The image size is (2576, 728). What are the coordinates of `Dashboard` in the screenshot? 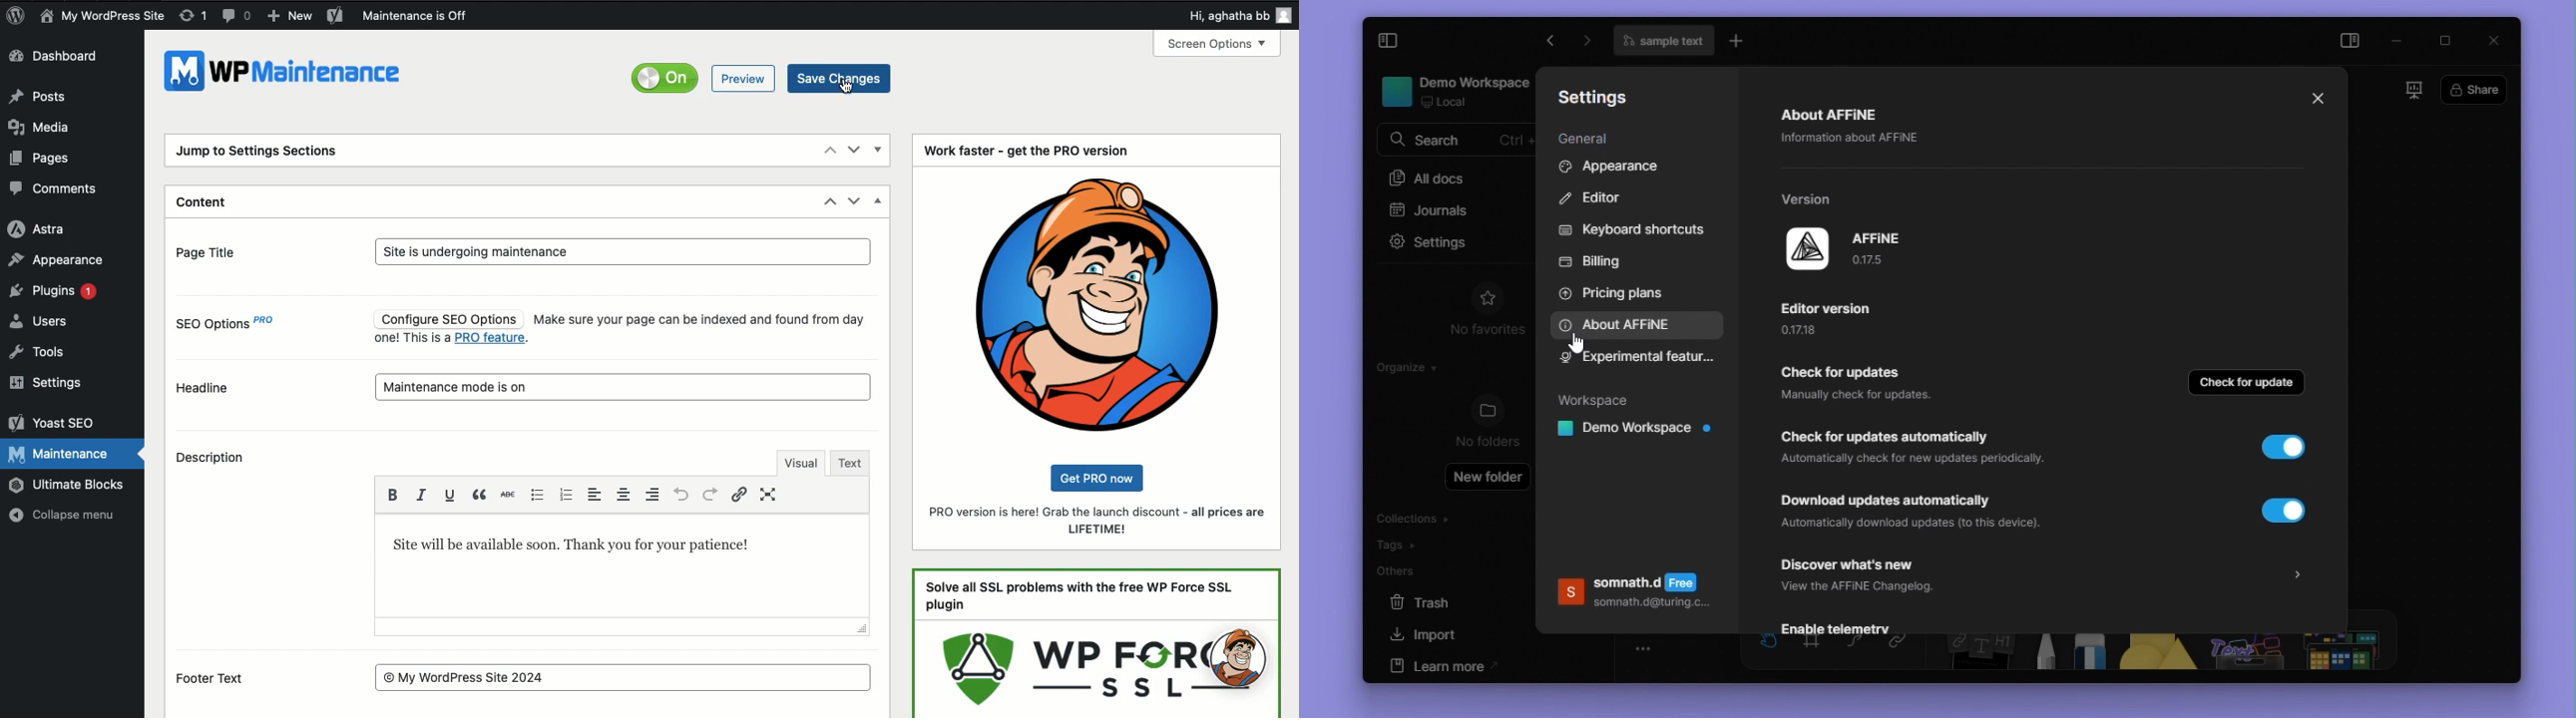 It's located at (57, 58).